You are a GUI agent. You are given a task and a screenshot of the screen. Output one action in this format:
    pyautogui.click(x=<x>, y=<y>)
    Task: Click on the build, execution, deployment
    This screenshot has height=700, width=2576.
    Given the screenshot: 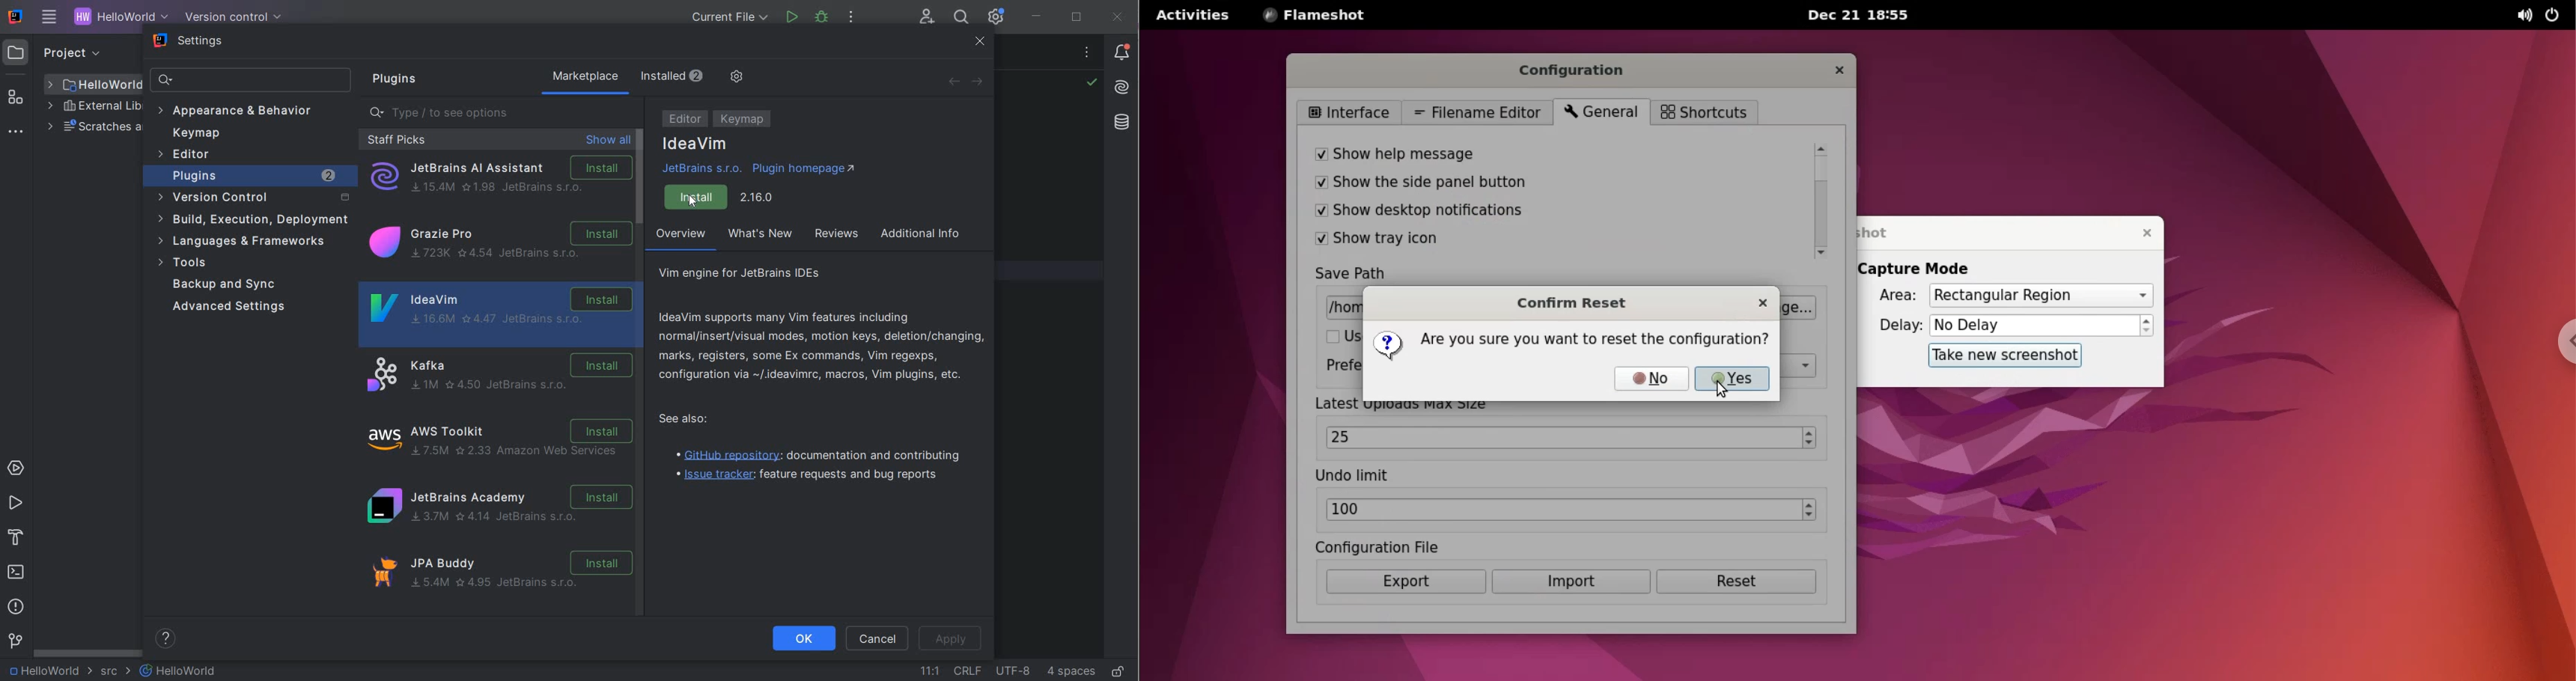 What is the action you would take?
    pyautogui.click(x=252, y=219)
    